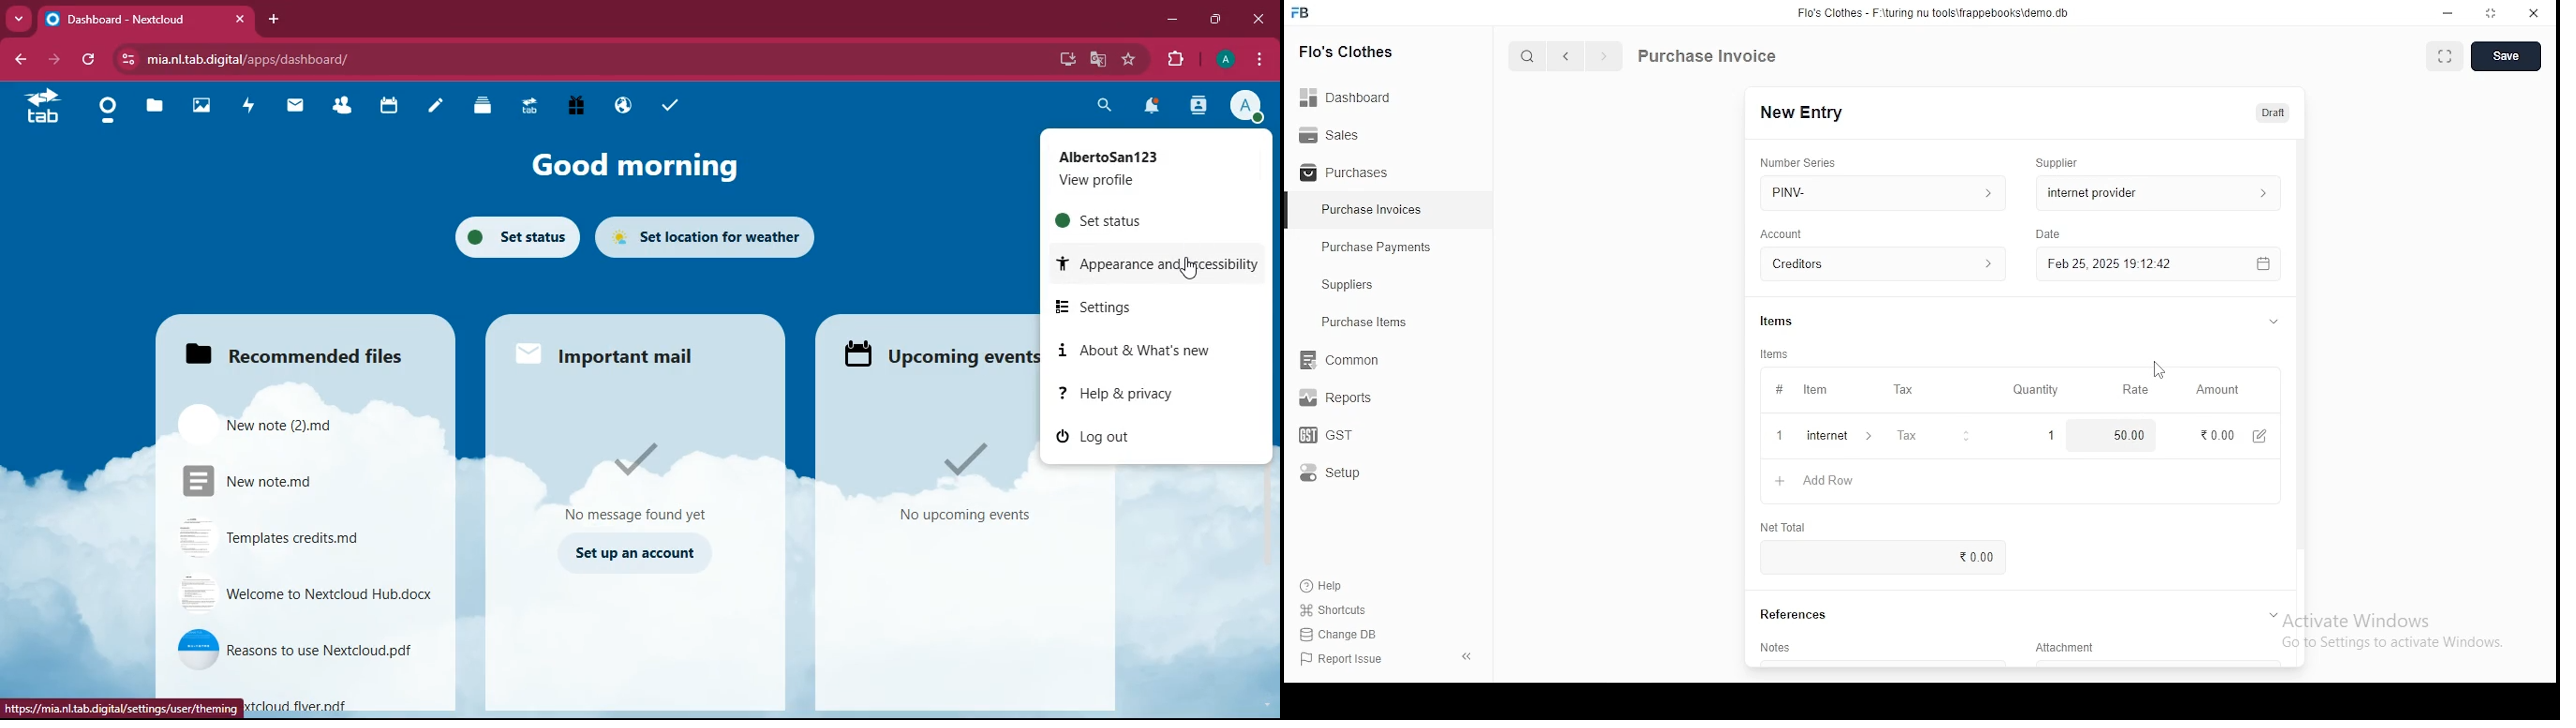 The width and height of the screenshot is (2576, 728). I want to click on mail, so click(628, 354).